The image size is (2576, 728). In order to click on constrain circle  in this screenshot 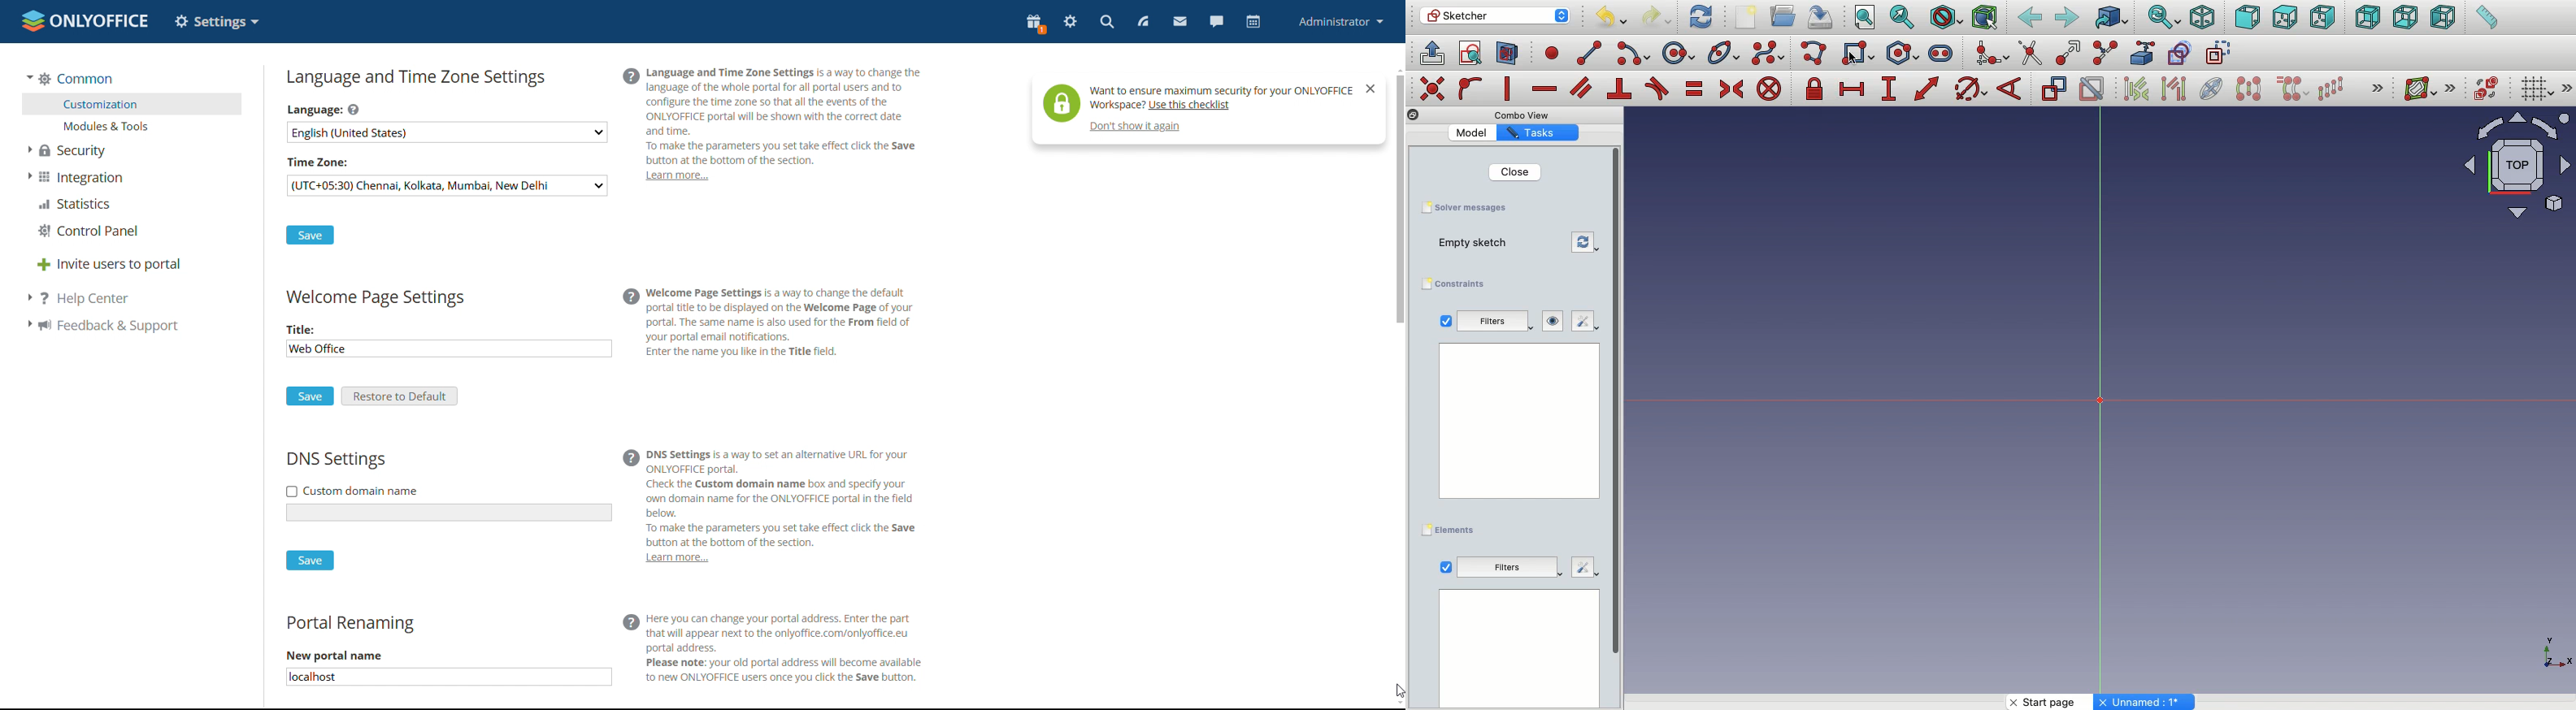, I will do `click(1971, 88)`.